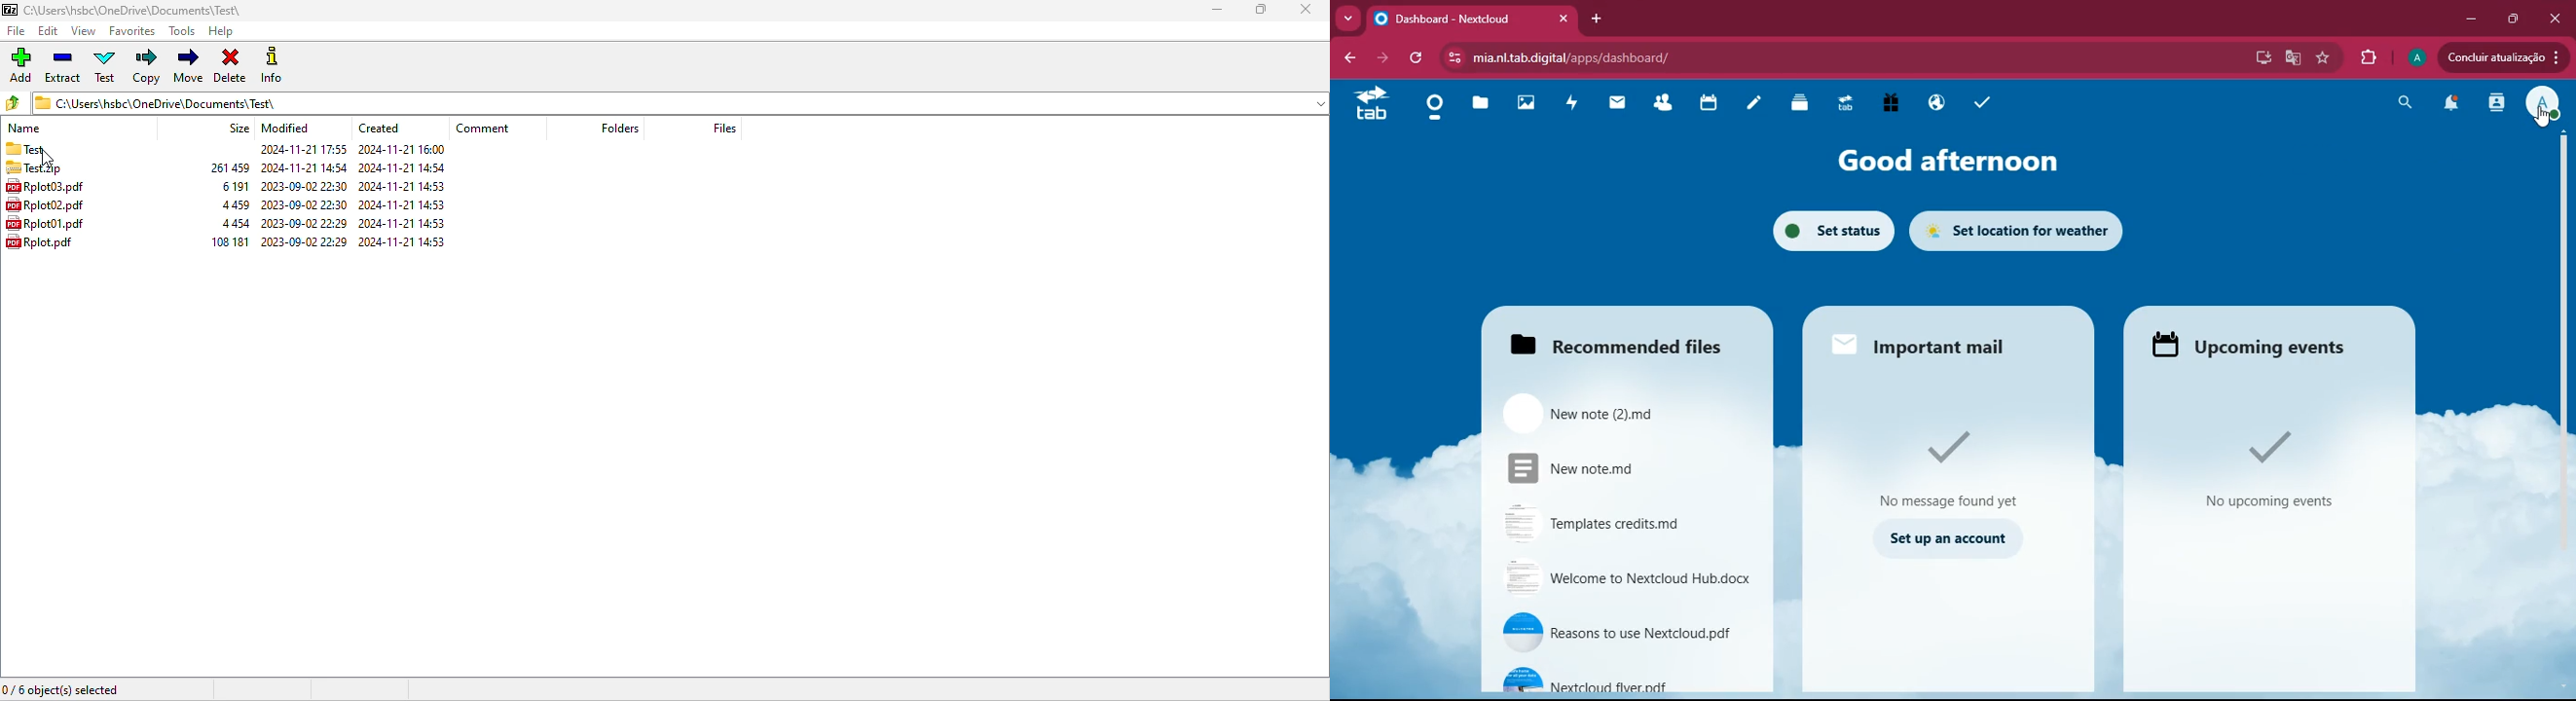 The height and width of the screenshot is (728, 2576). I want to click on friends, so click(1664, 102).